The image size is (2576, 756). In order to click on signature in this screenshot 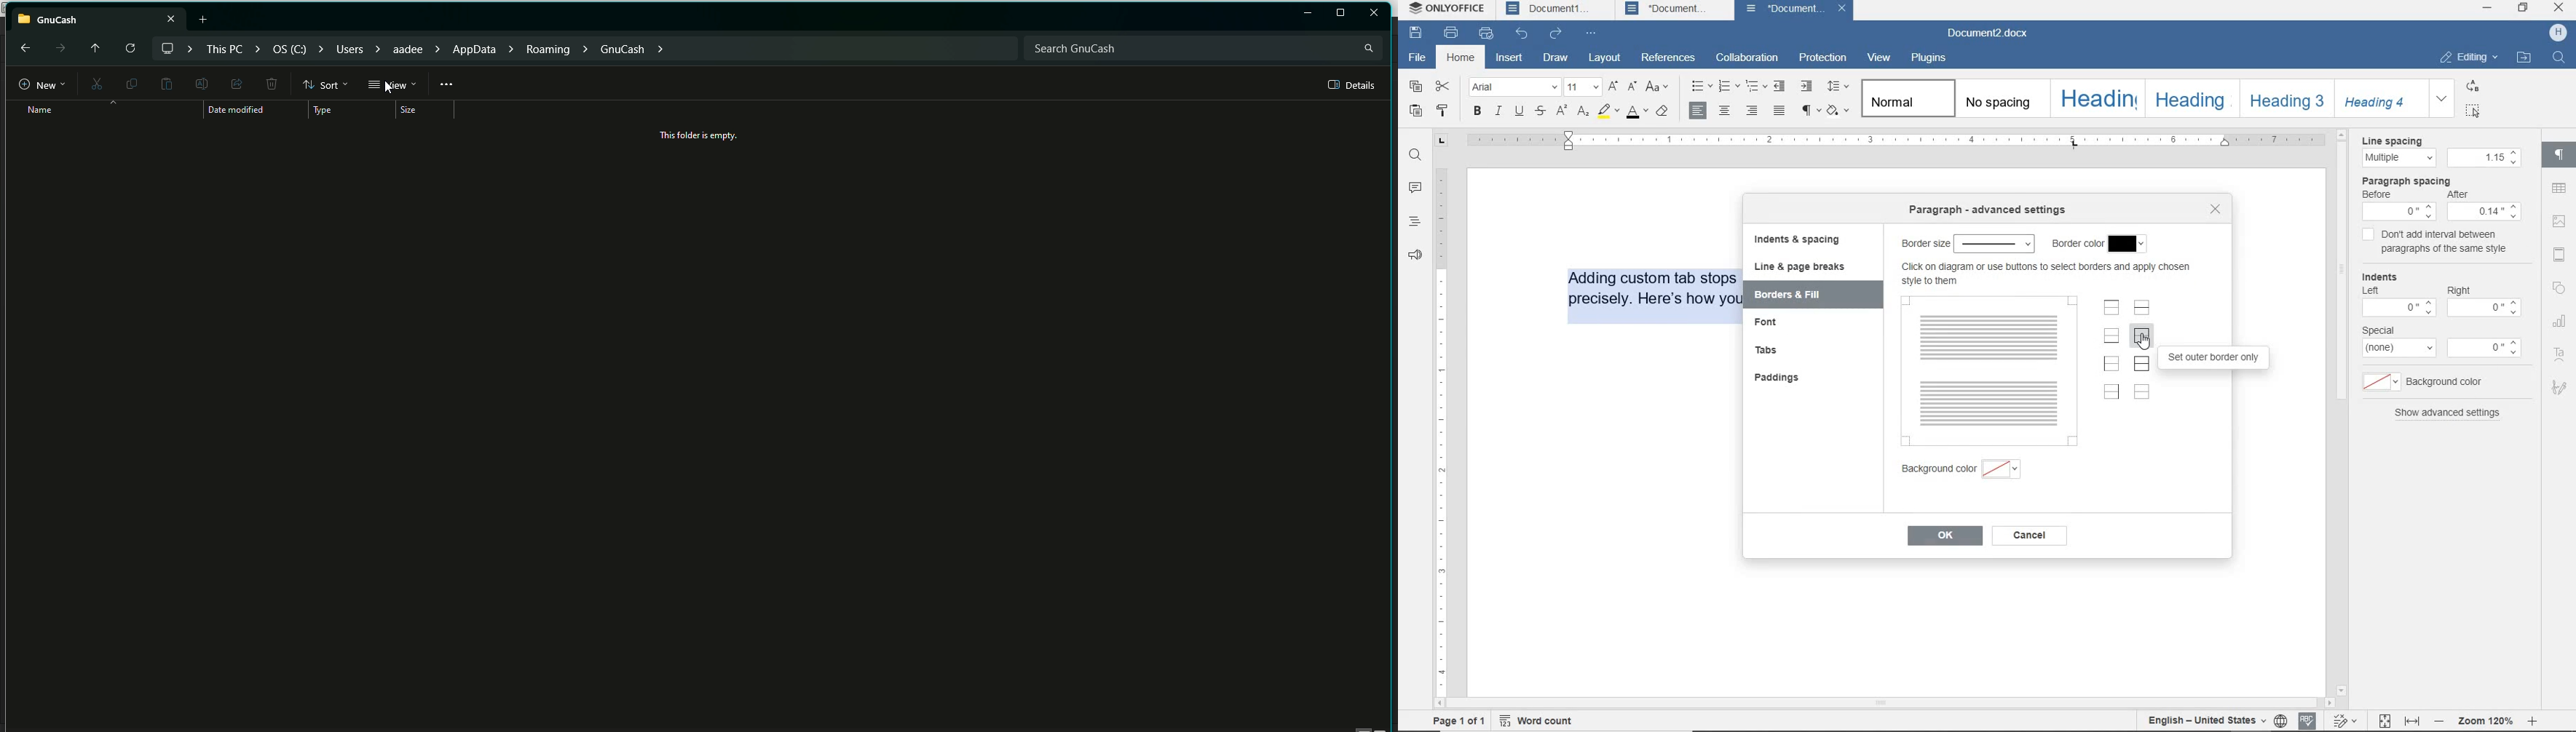, I will do `click(2561, 385)`.